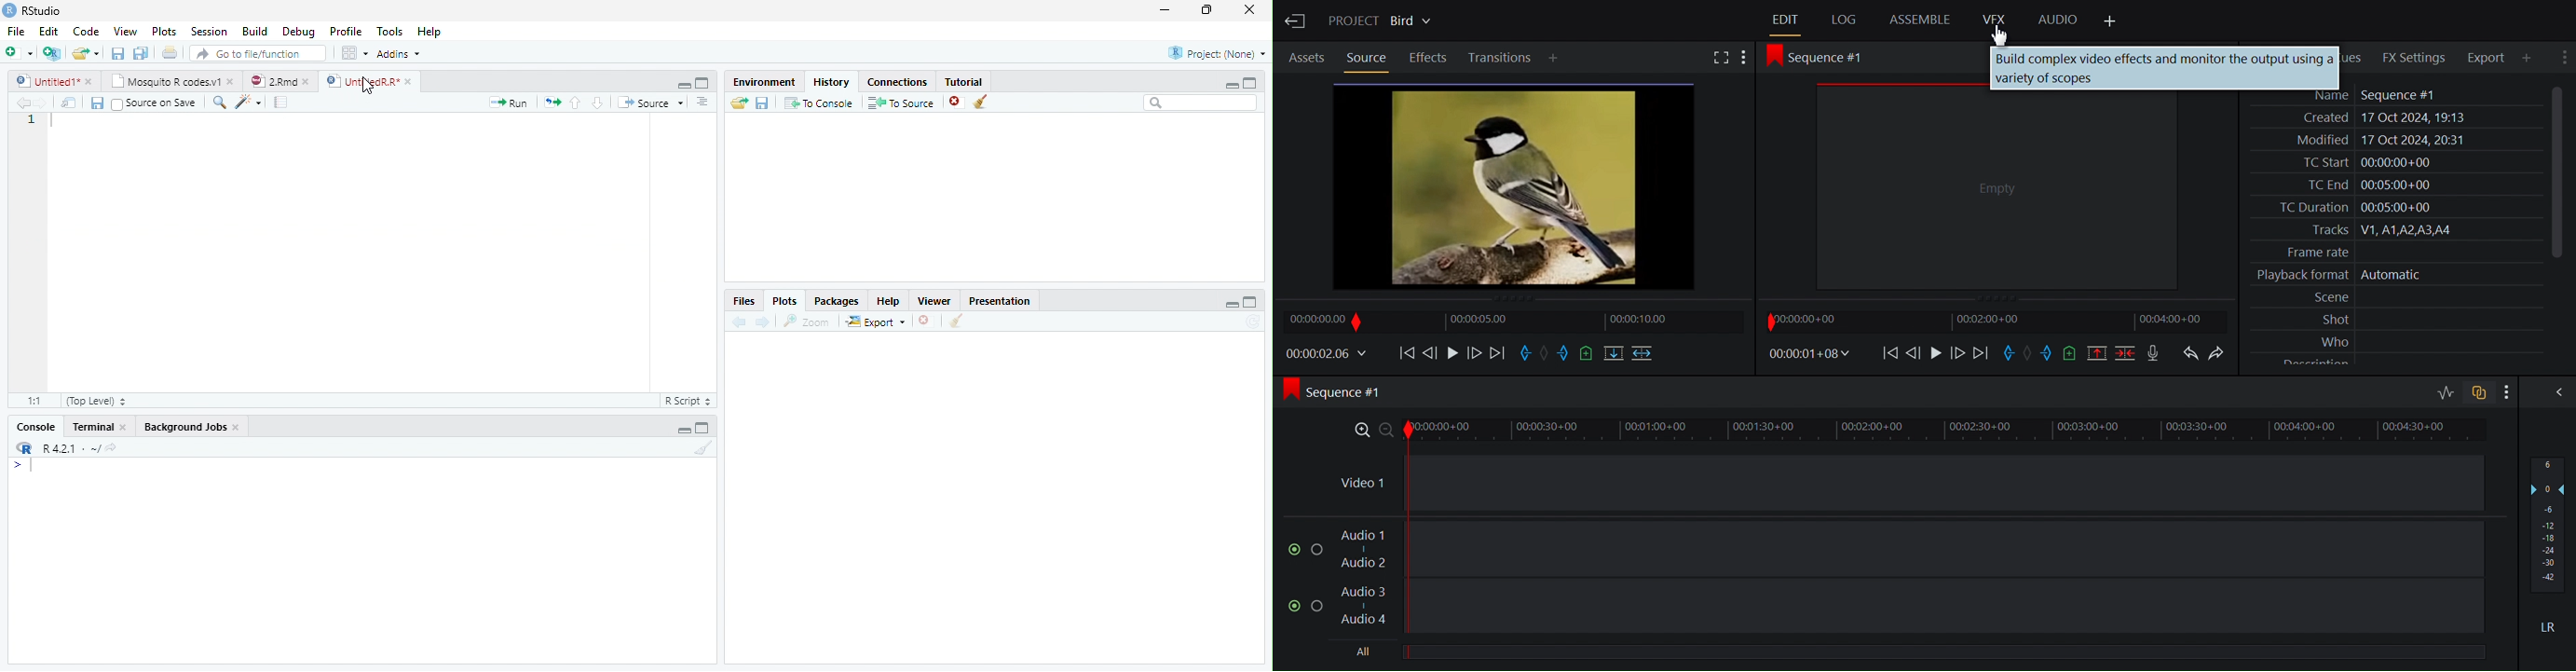  I want to click on Toggle audio levels editing, so click(2444, 392).